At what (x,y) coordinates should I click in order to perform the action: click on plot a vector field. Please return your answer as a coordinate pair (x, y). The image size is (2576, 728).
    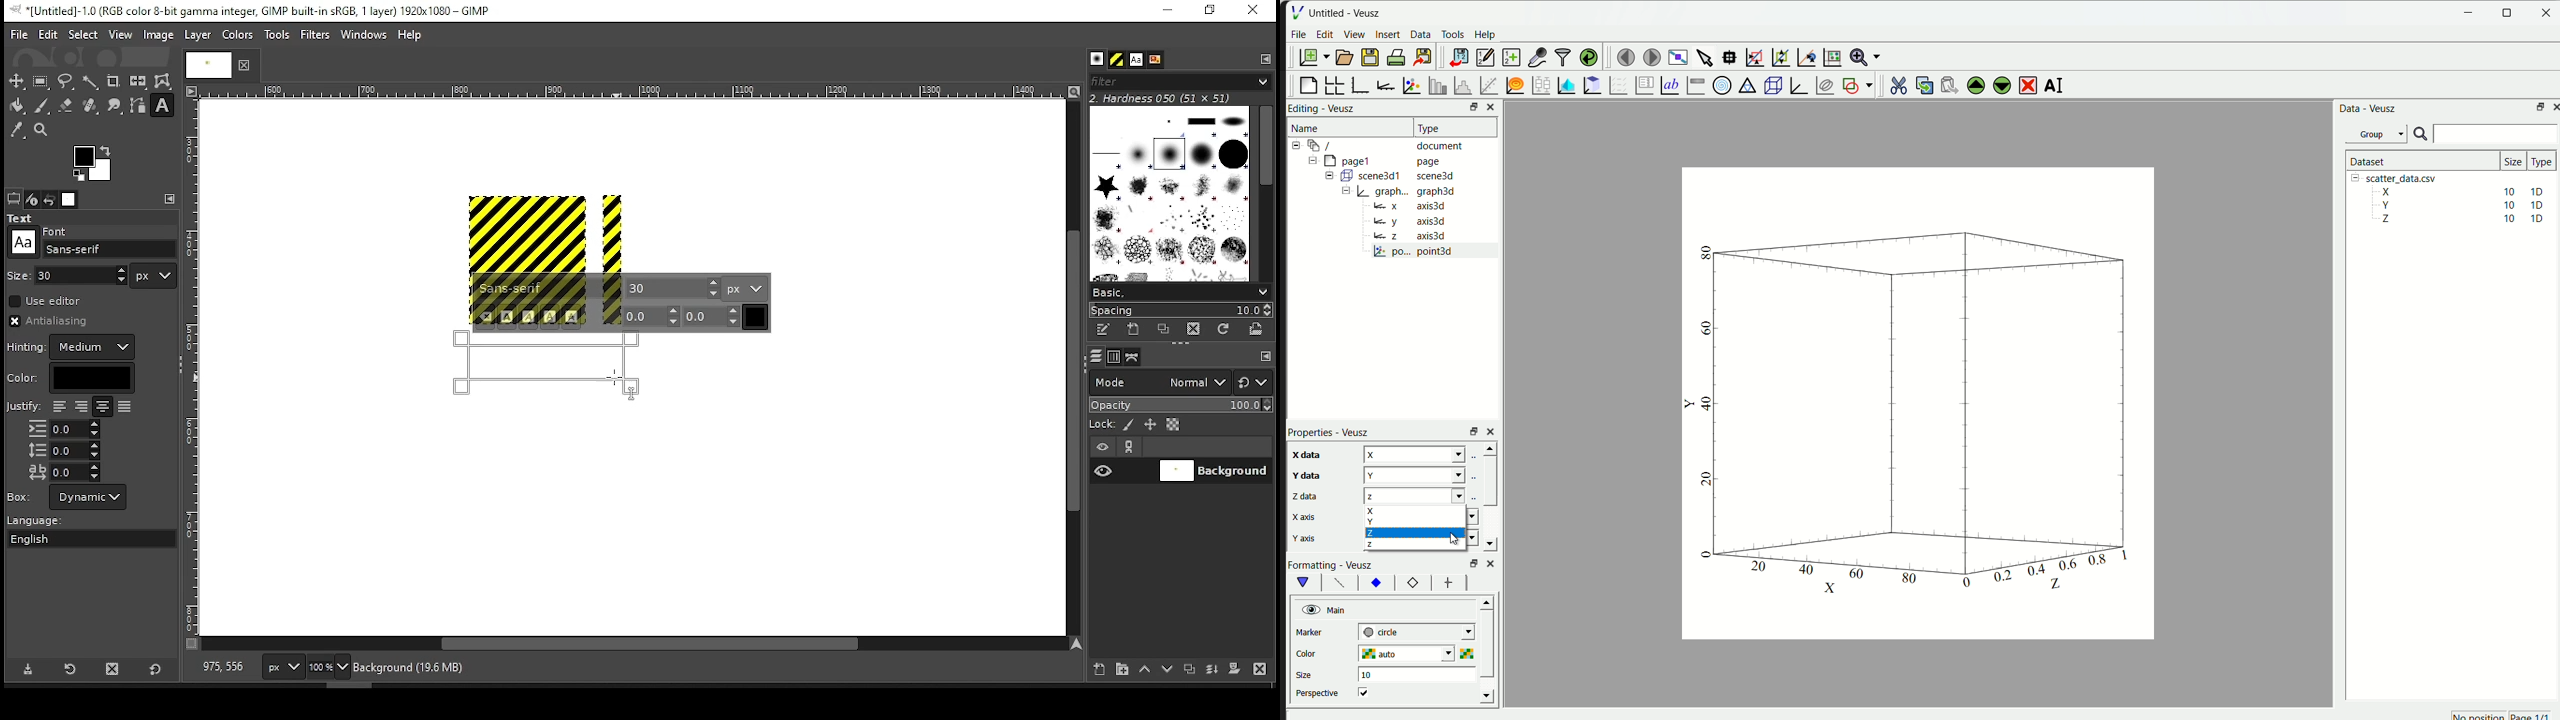
    Looking at the image, I should click on (1616, 85).